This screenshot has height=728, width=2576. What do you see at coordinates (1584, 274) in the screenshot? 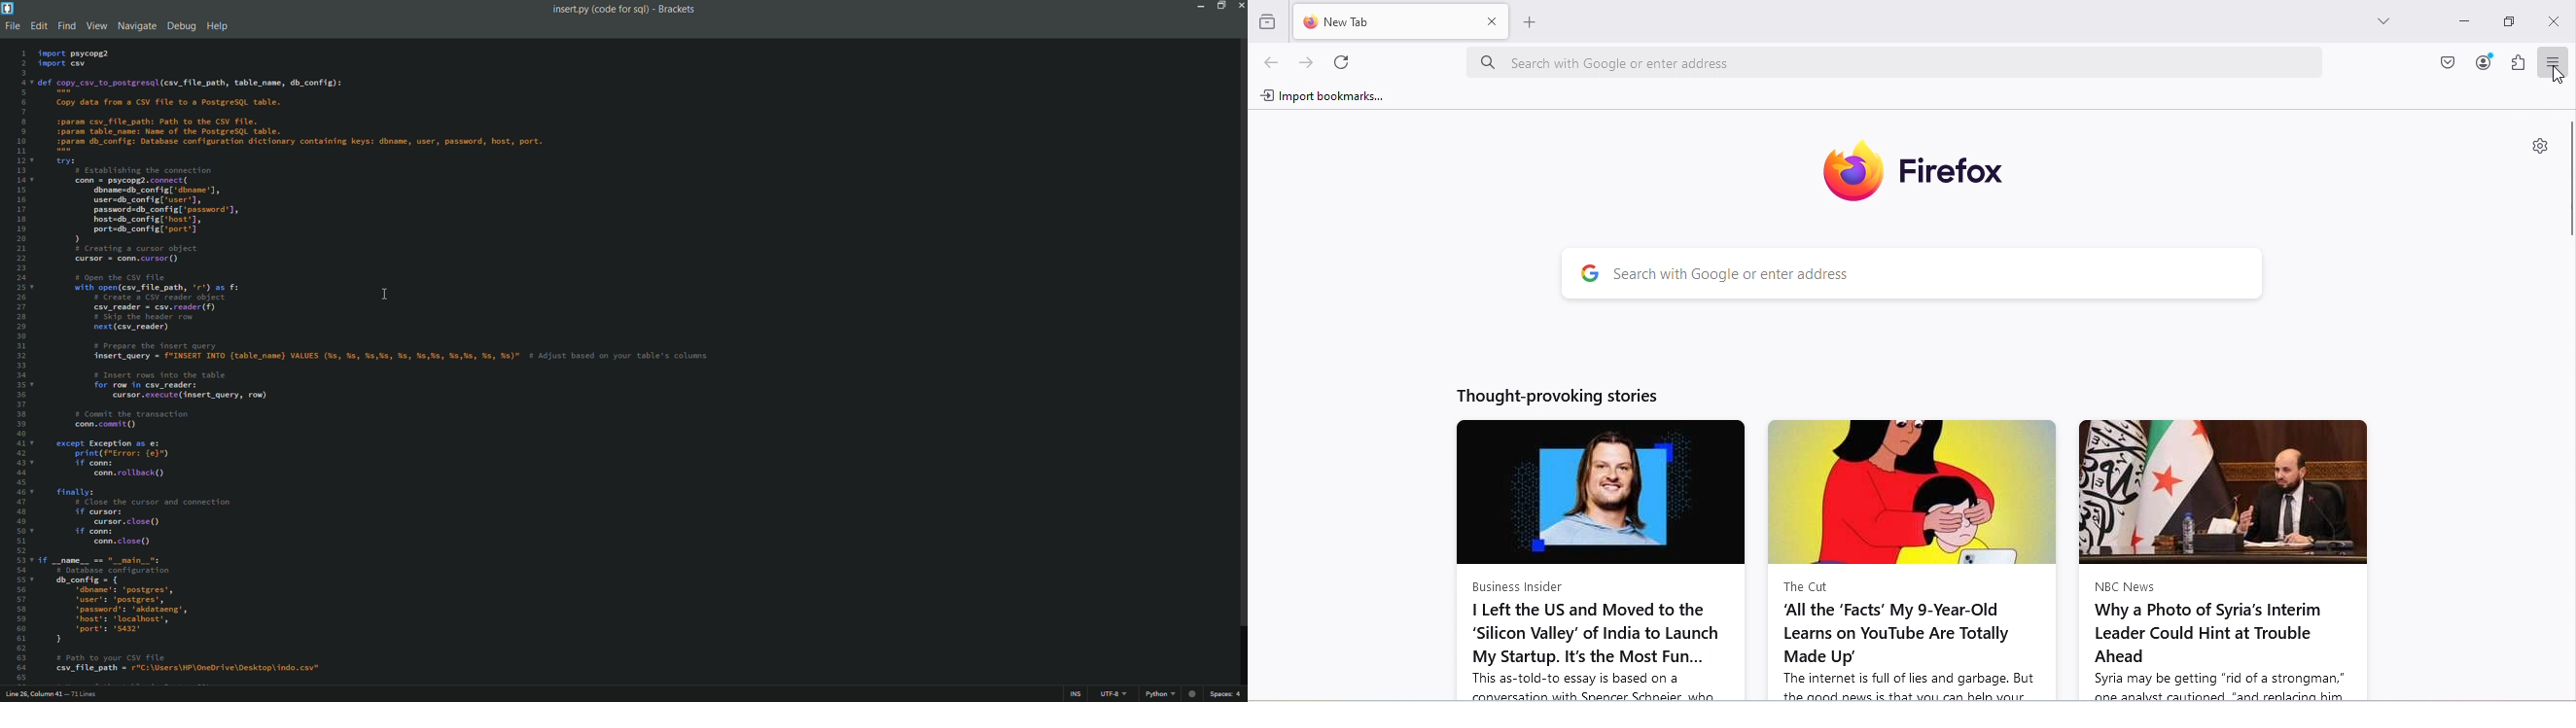
I see `google logo` at bounding box center [1584, 274].